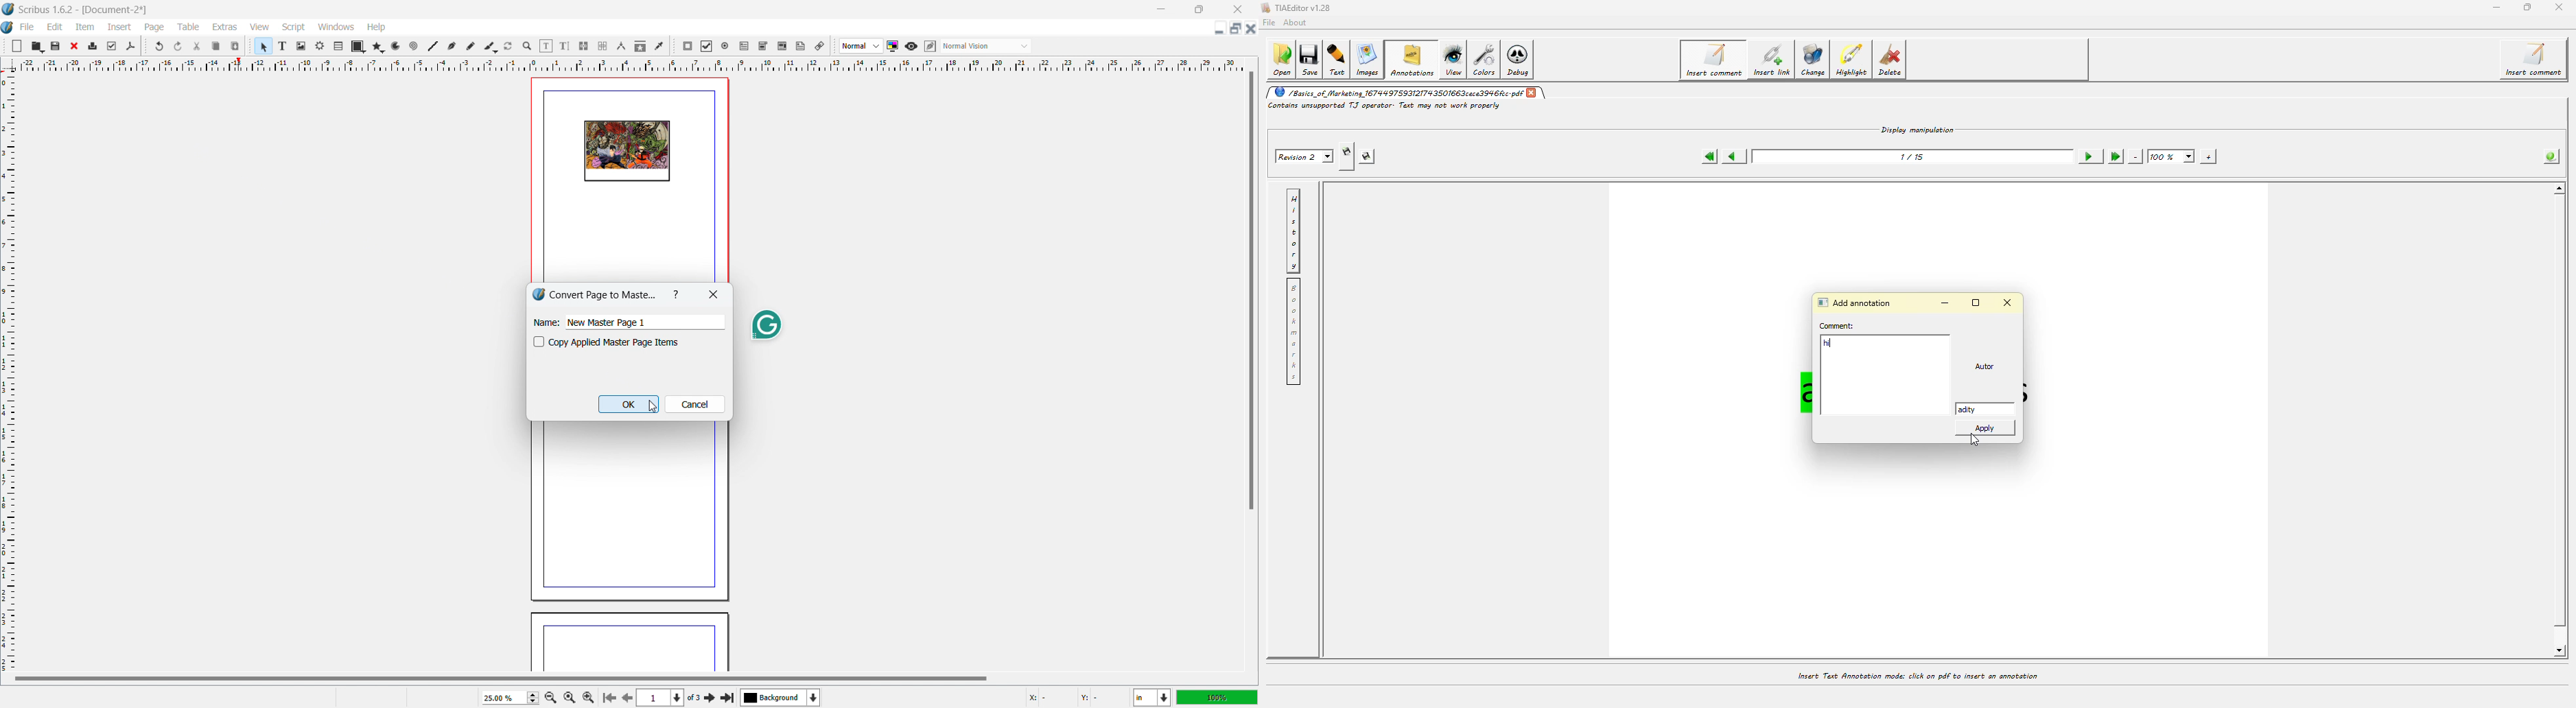 The image size is (2576, 728). What do you see at coordinates (130, 47) in the screenshot?
I see `save as pdf` at bounding box center [130, 47].